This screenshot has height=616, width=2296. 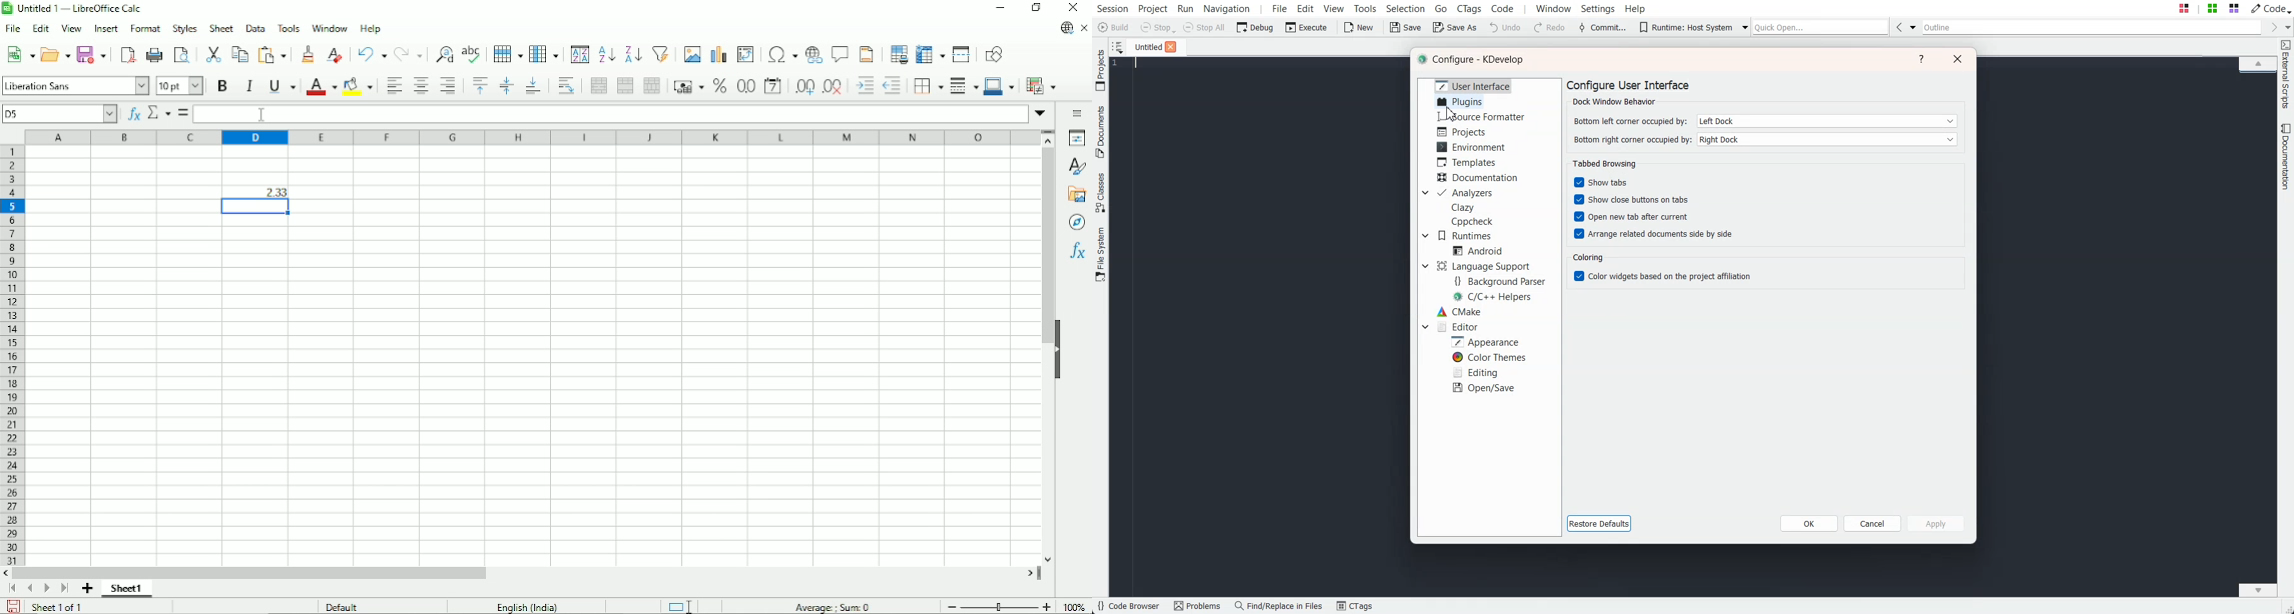 I want to click on Format as date, so click(x=774, y=86).